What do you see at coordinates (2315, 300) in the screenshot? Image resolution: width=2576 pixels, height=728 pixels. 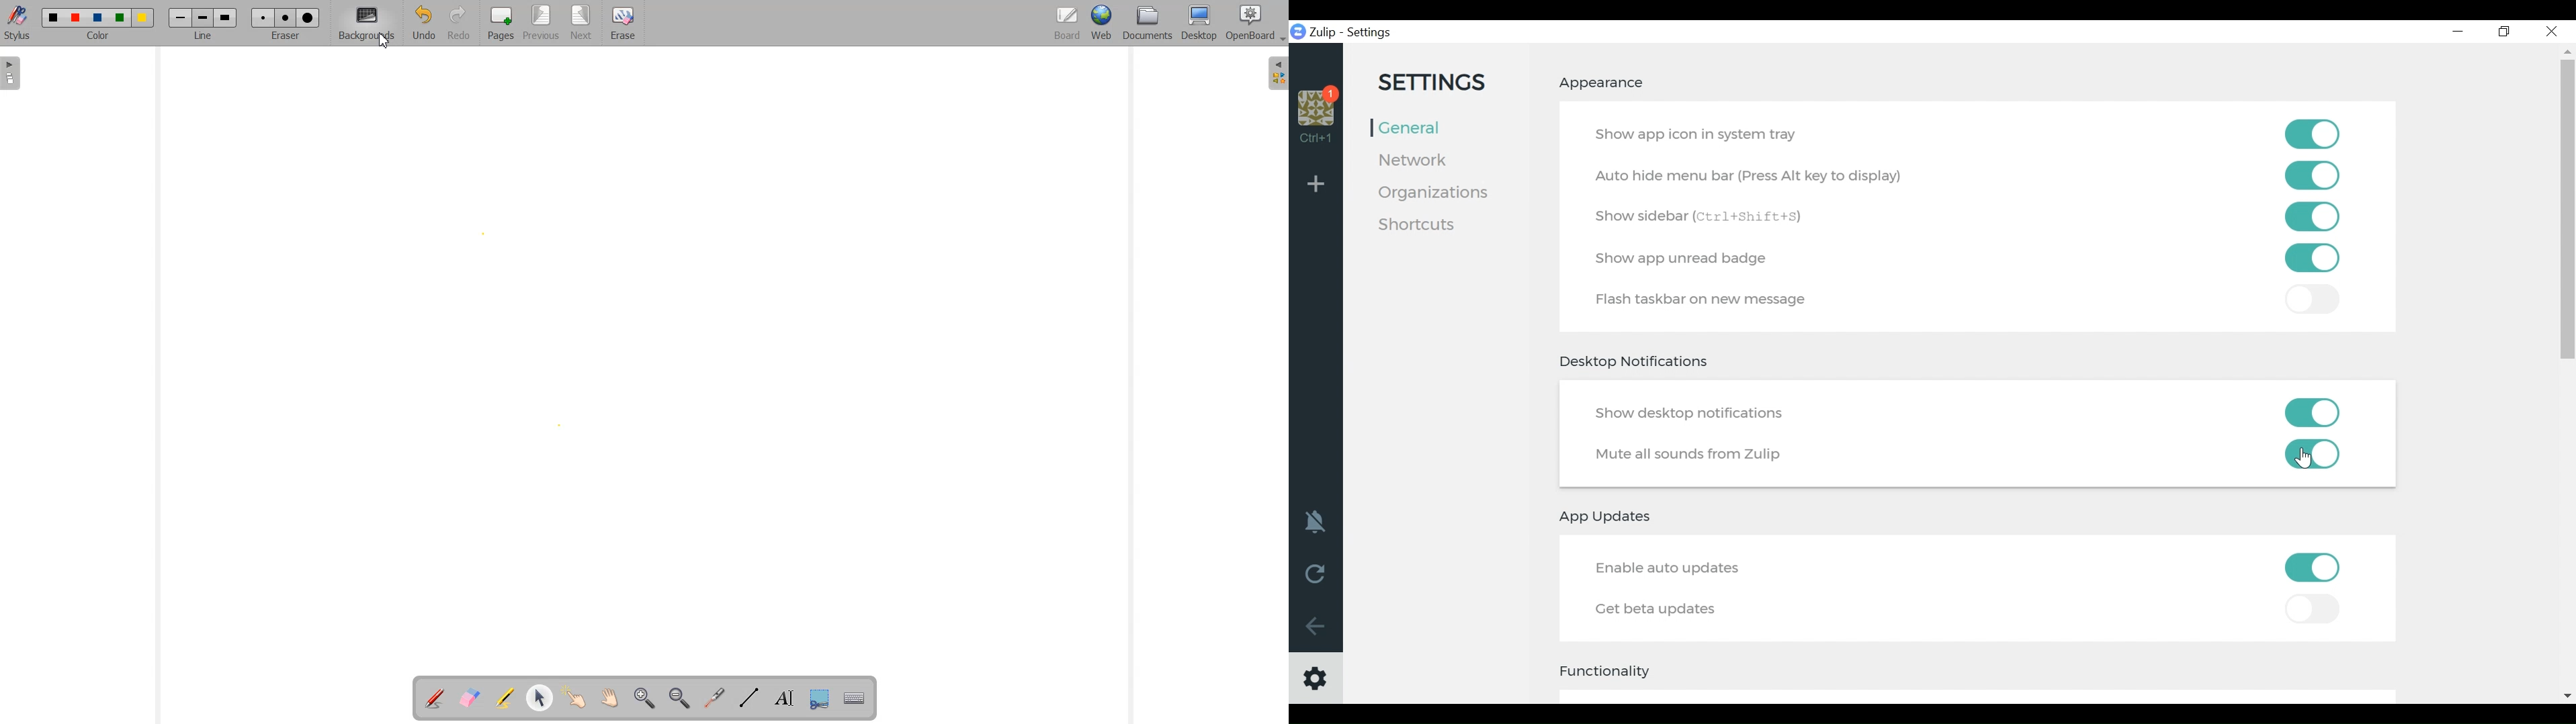 I see `toggle` at bounding box center [2315, 300].